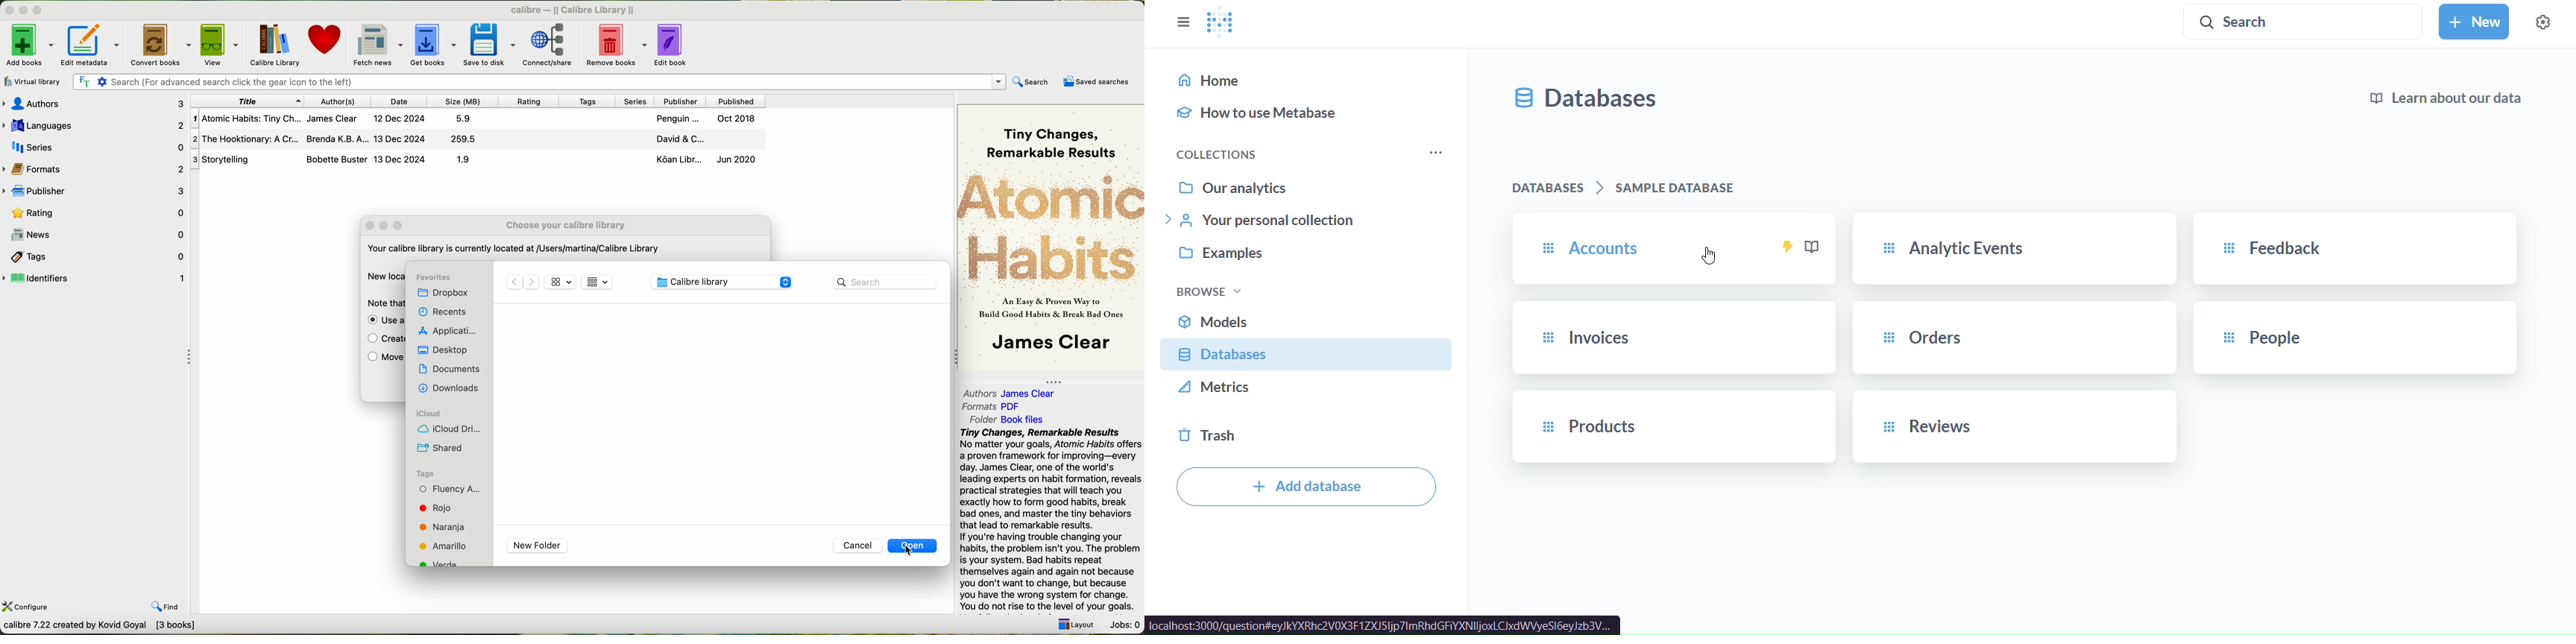 The width and height of the screenshot is (2576, 644). I want to click on Tiny Changes,
Remarkable Results, so click(1048, 135).